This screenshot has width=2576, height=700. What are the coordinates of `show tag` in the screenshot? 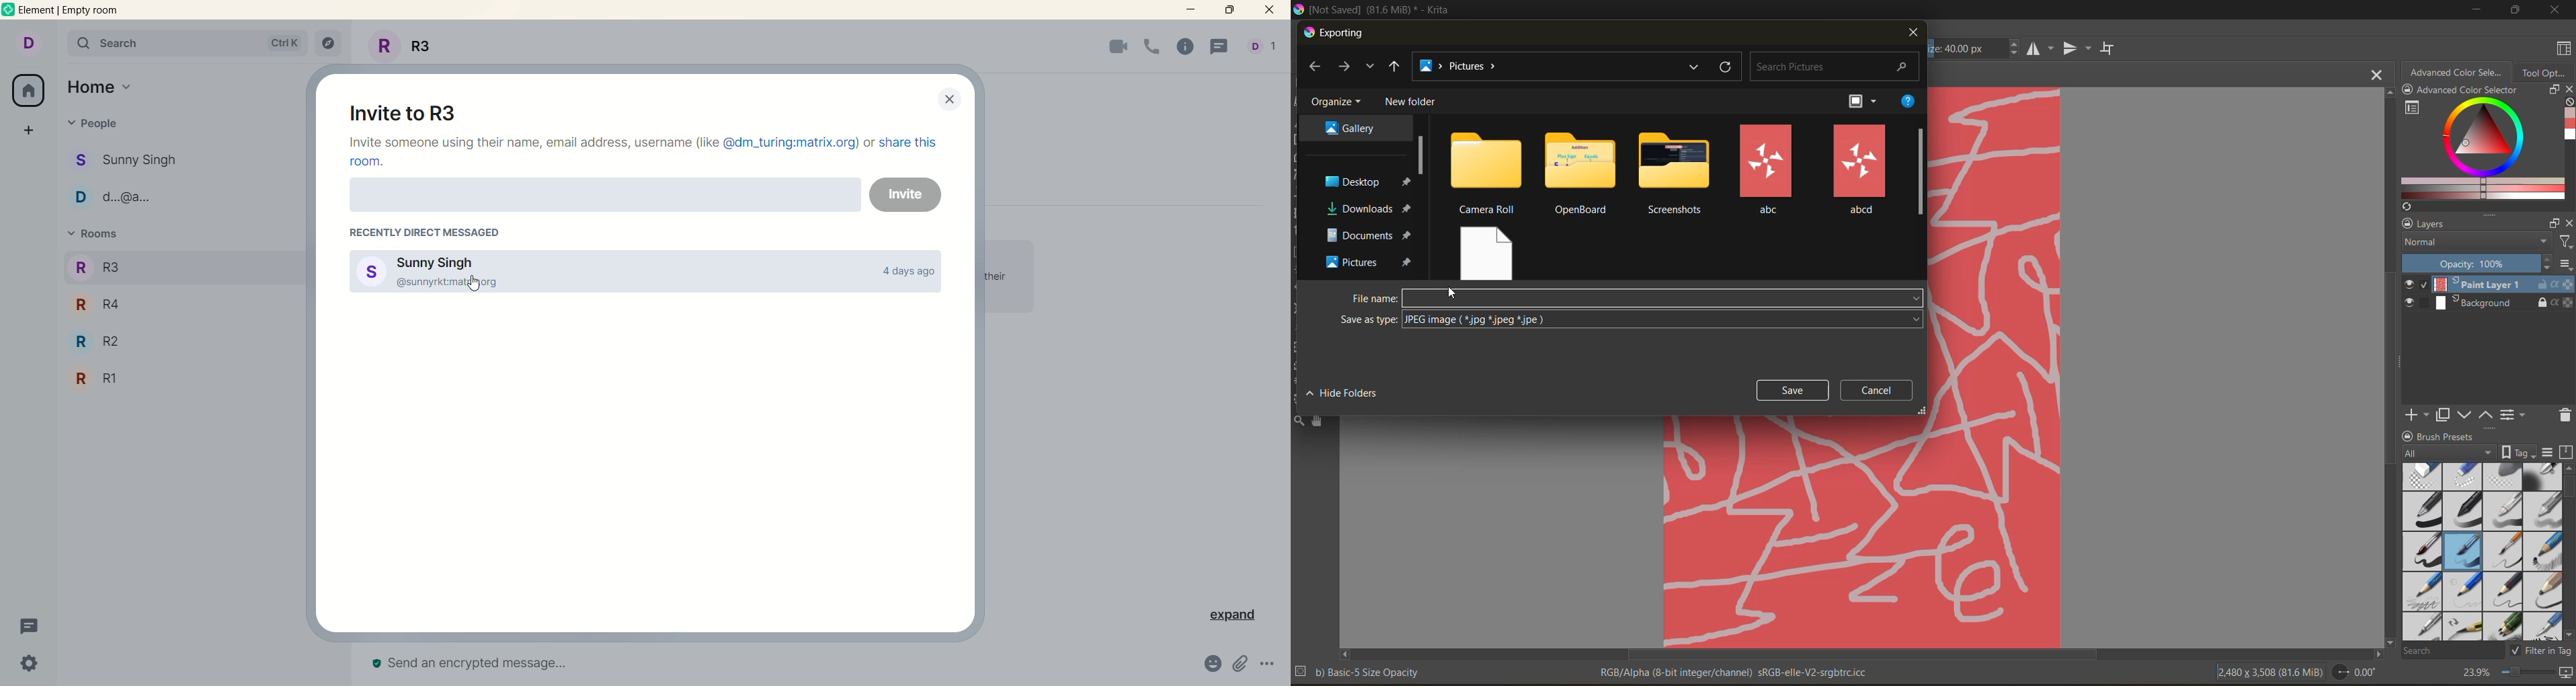 It's located at (2517, 452).